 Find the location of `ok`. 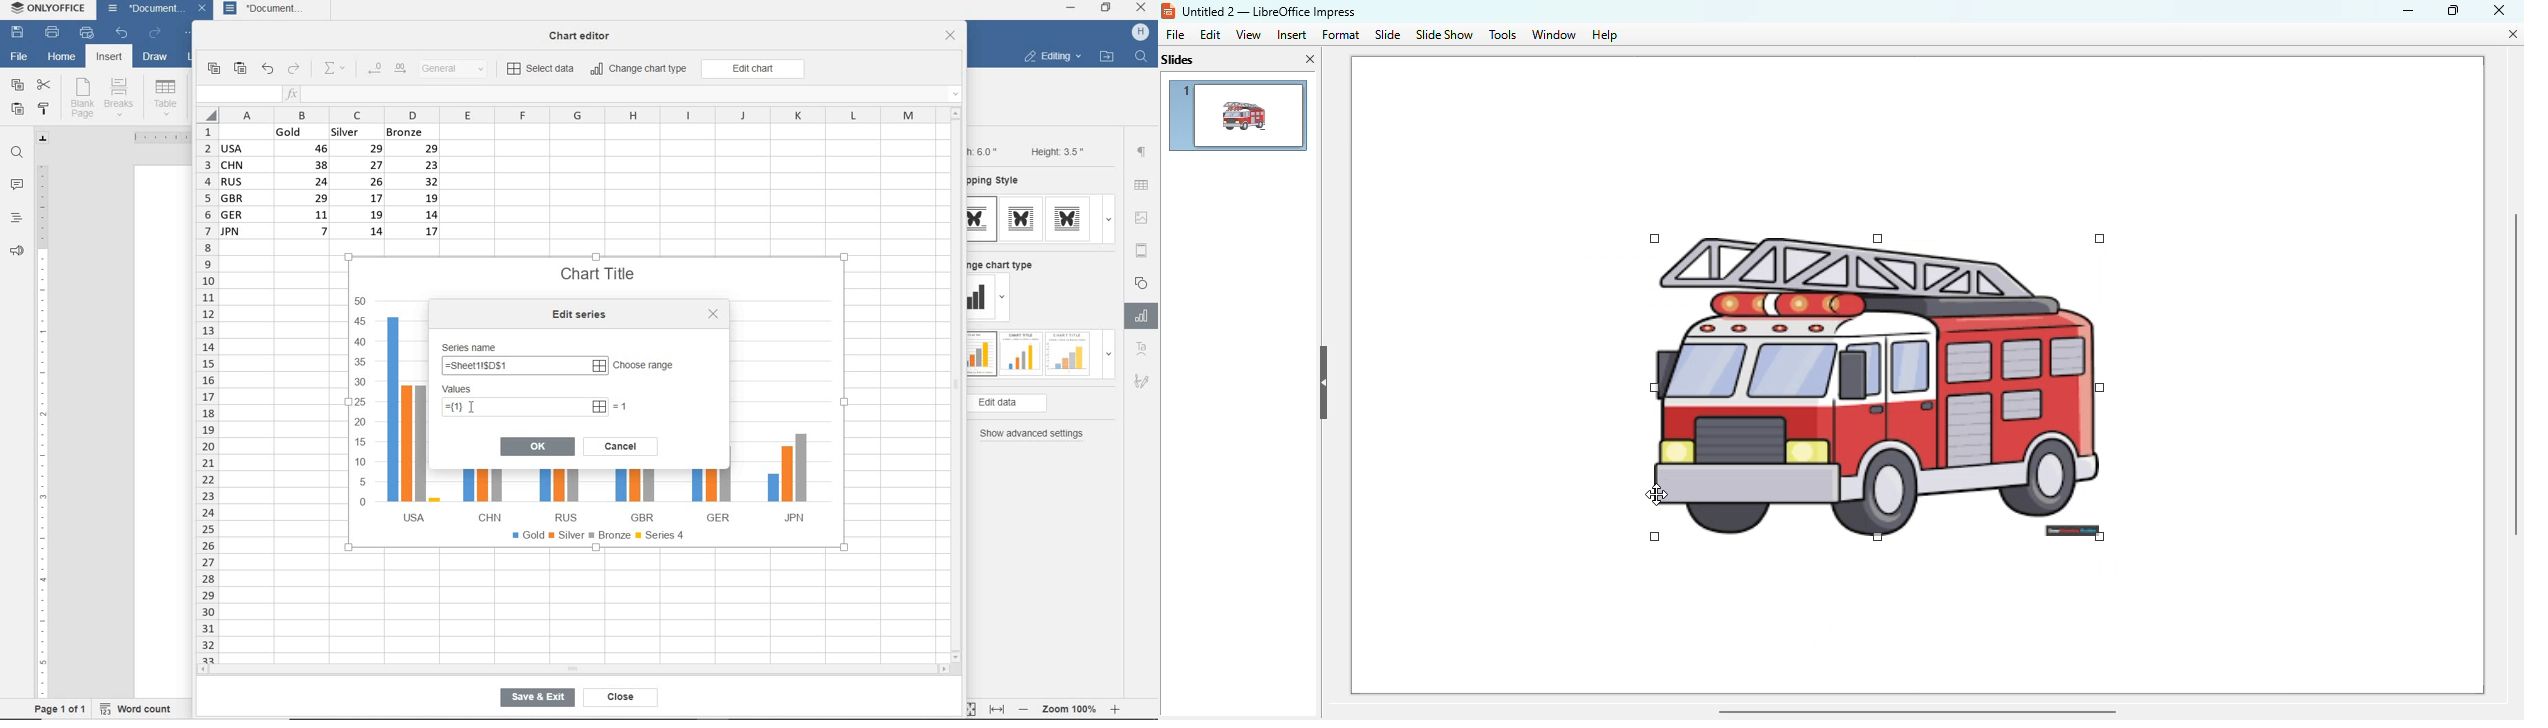

ok is located at coordinates (538, 446).